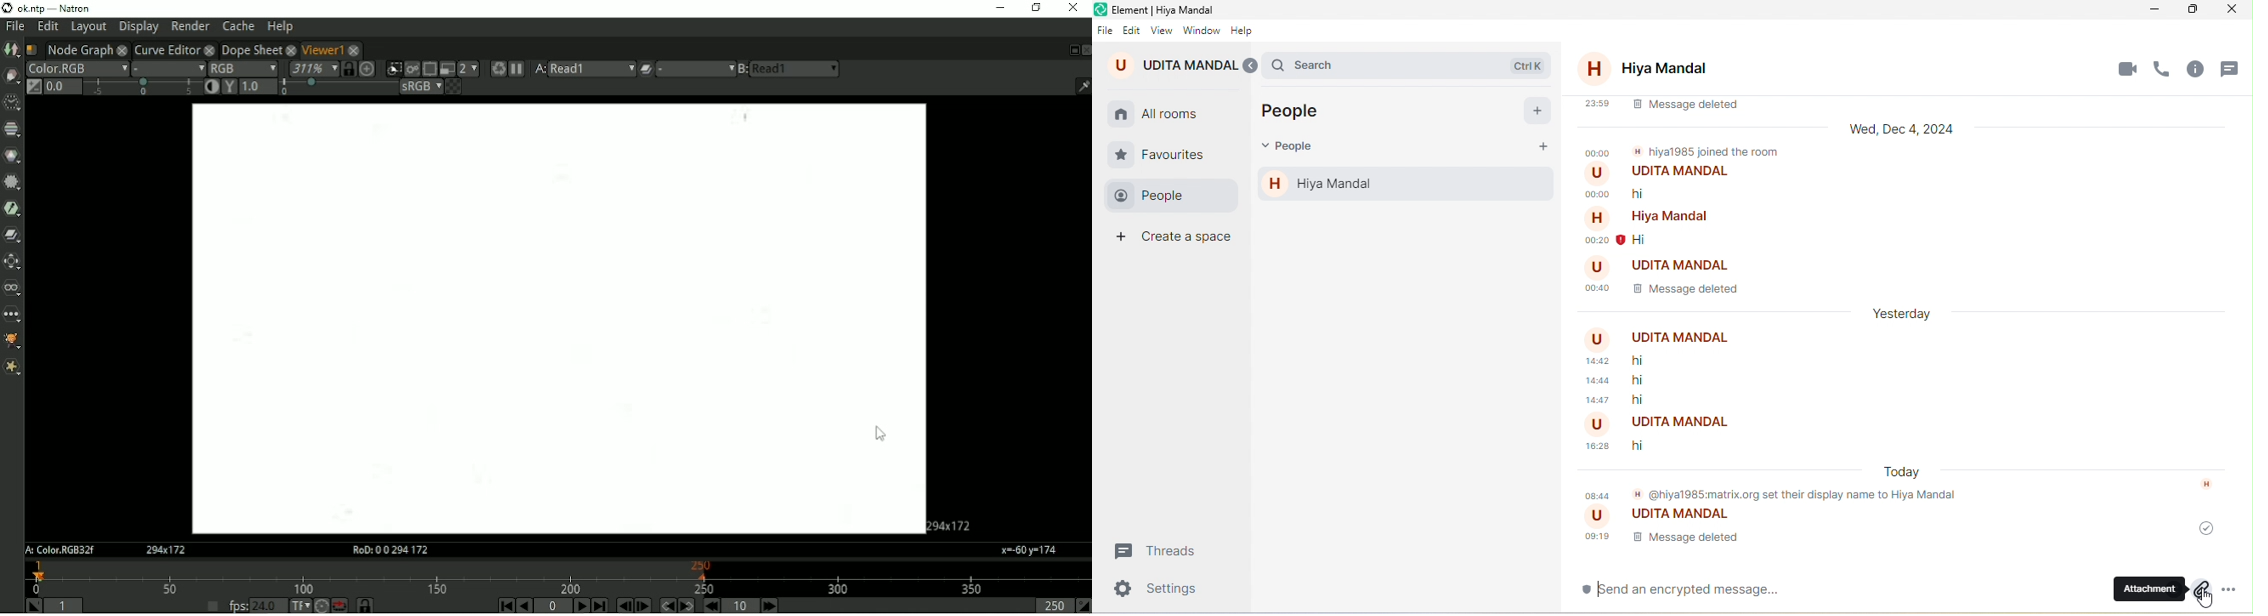  Describe the element at coordinates (1777, 497) in the screenshot. I see `@hiya1985matrix.org set their display name to hiya mandal` at that location.